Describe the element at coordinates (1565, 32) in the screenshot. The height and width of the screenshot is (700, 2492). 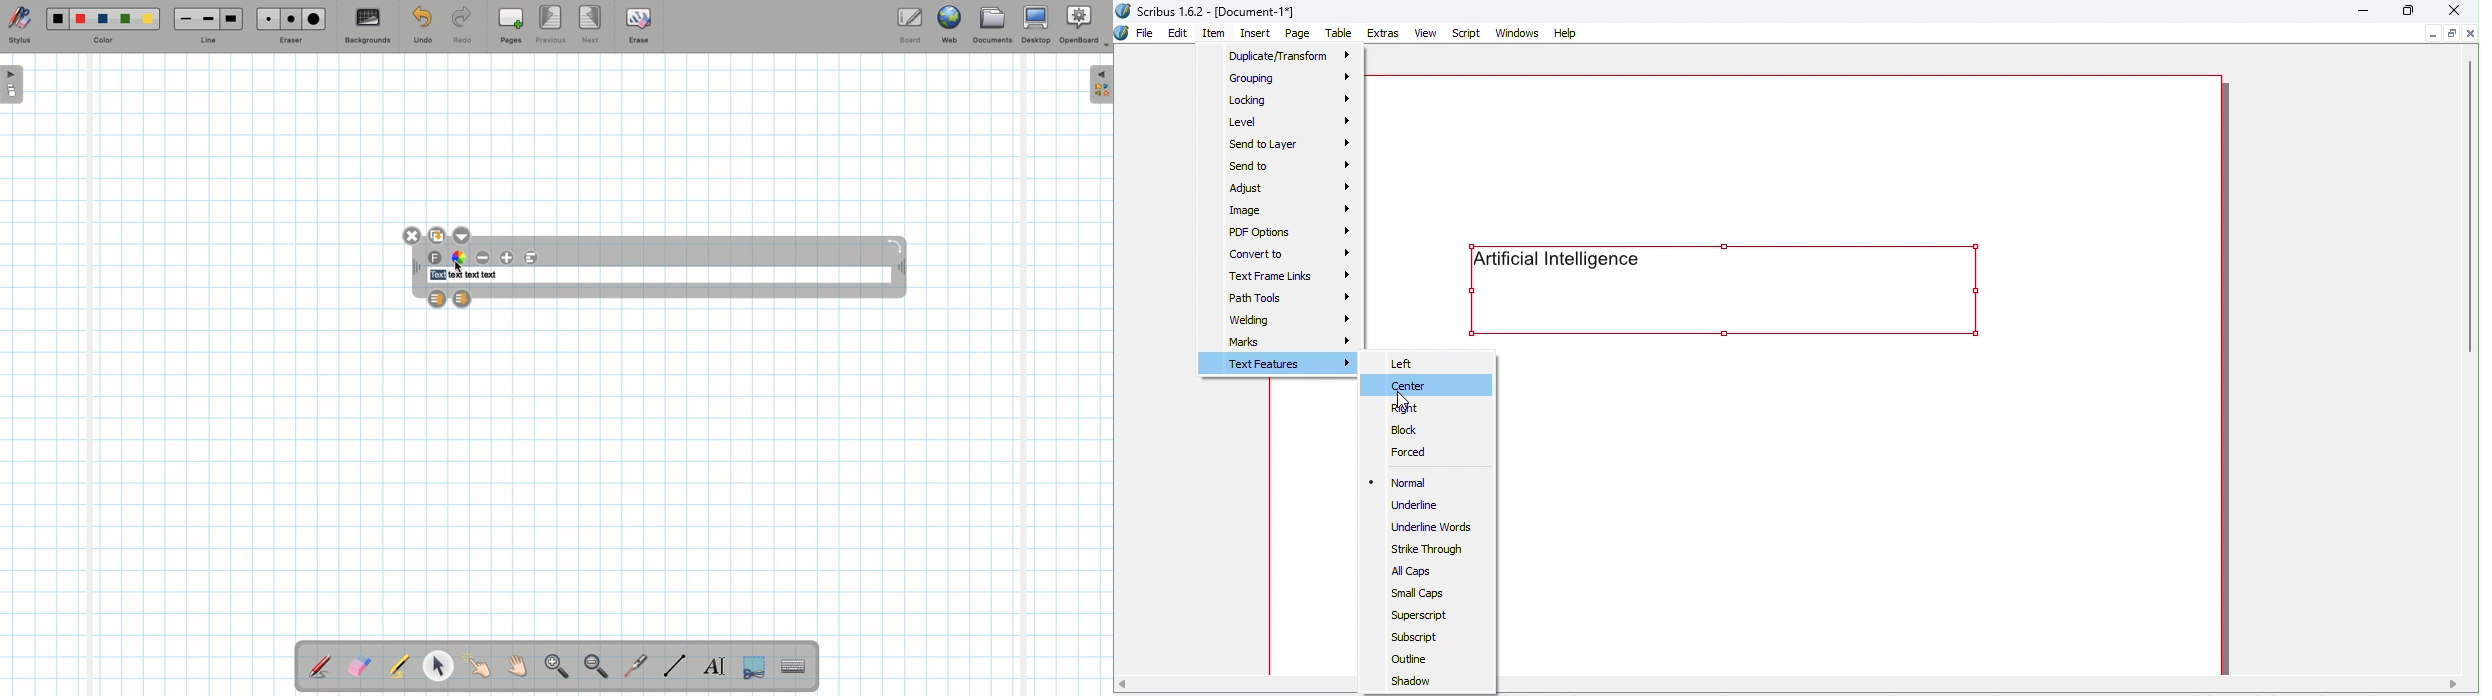
I see `Help` at that location.